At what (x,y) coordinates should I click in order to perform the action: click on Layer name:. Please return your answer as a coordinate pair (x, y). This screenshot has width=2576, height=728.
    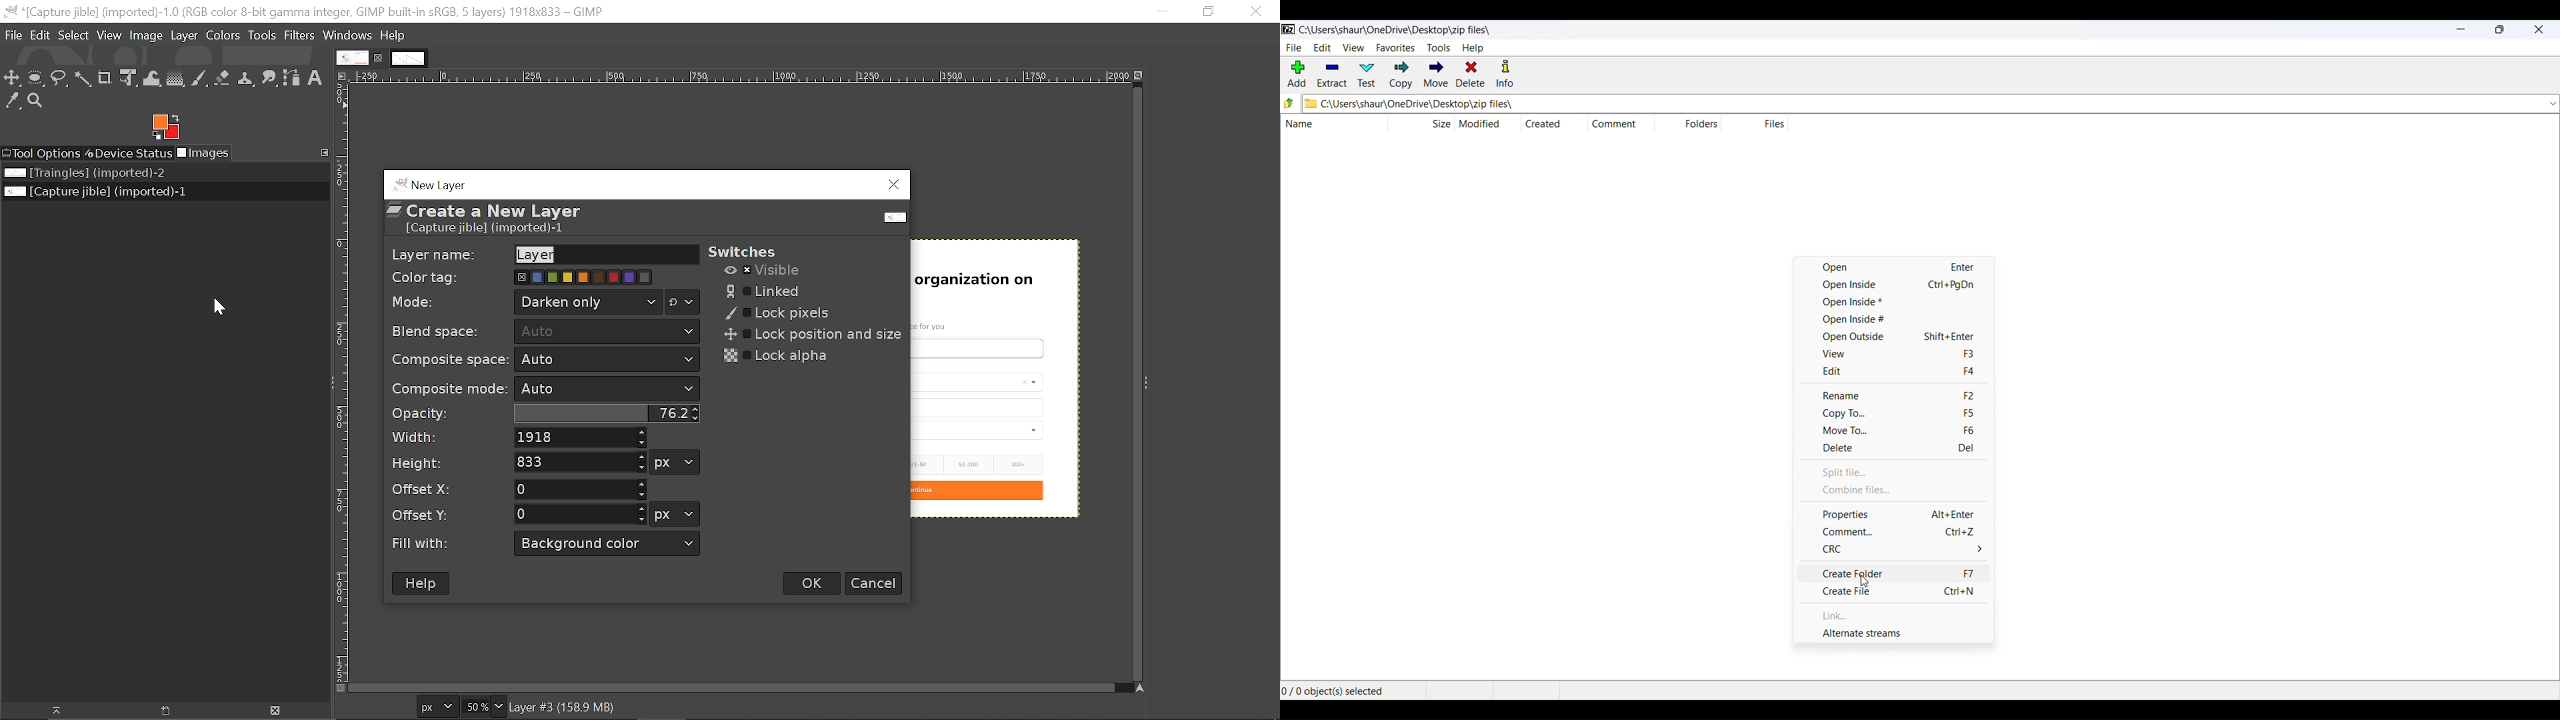
    Looking at the image, I should click on (433, 253).